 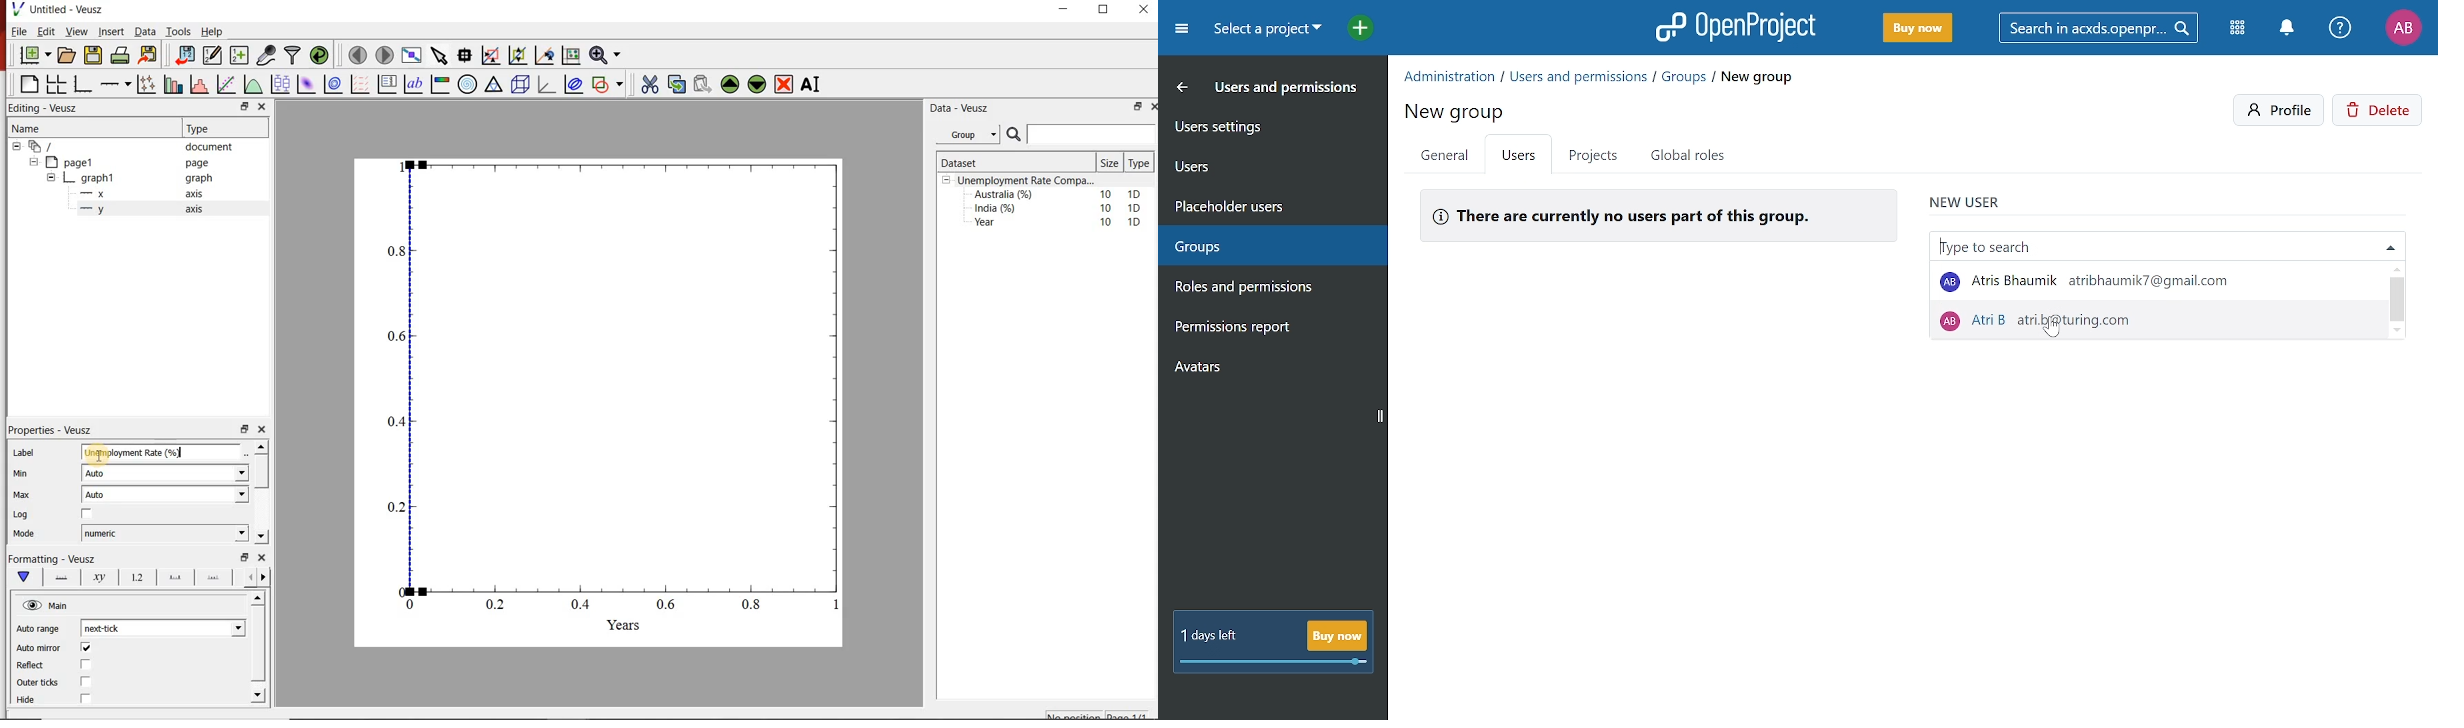 I want to click on plot a function, so click(x=253, y=84).